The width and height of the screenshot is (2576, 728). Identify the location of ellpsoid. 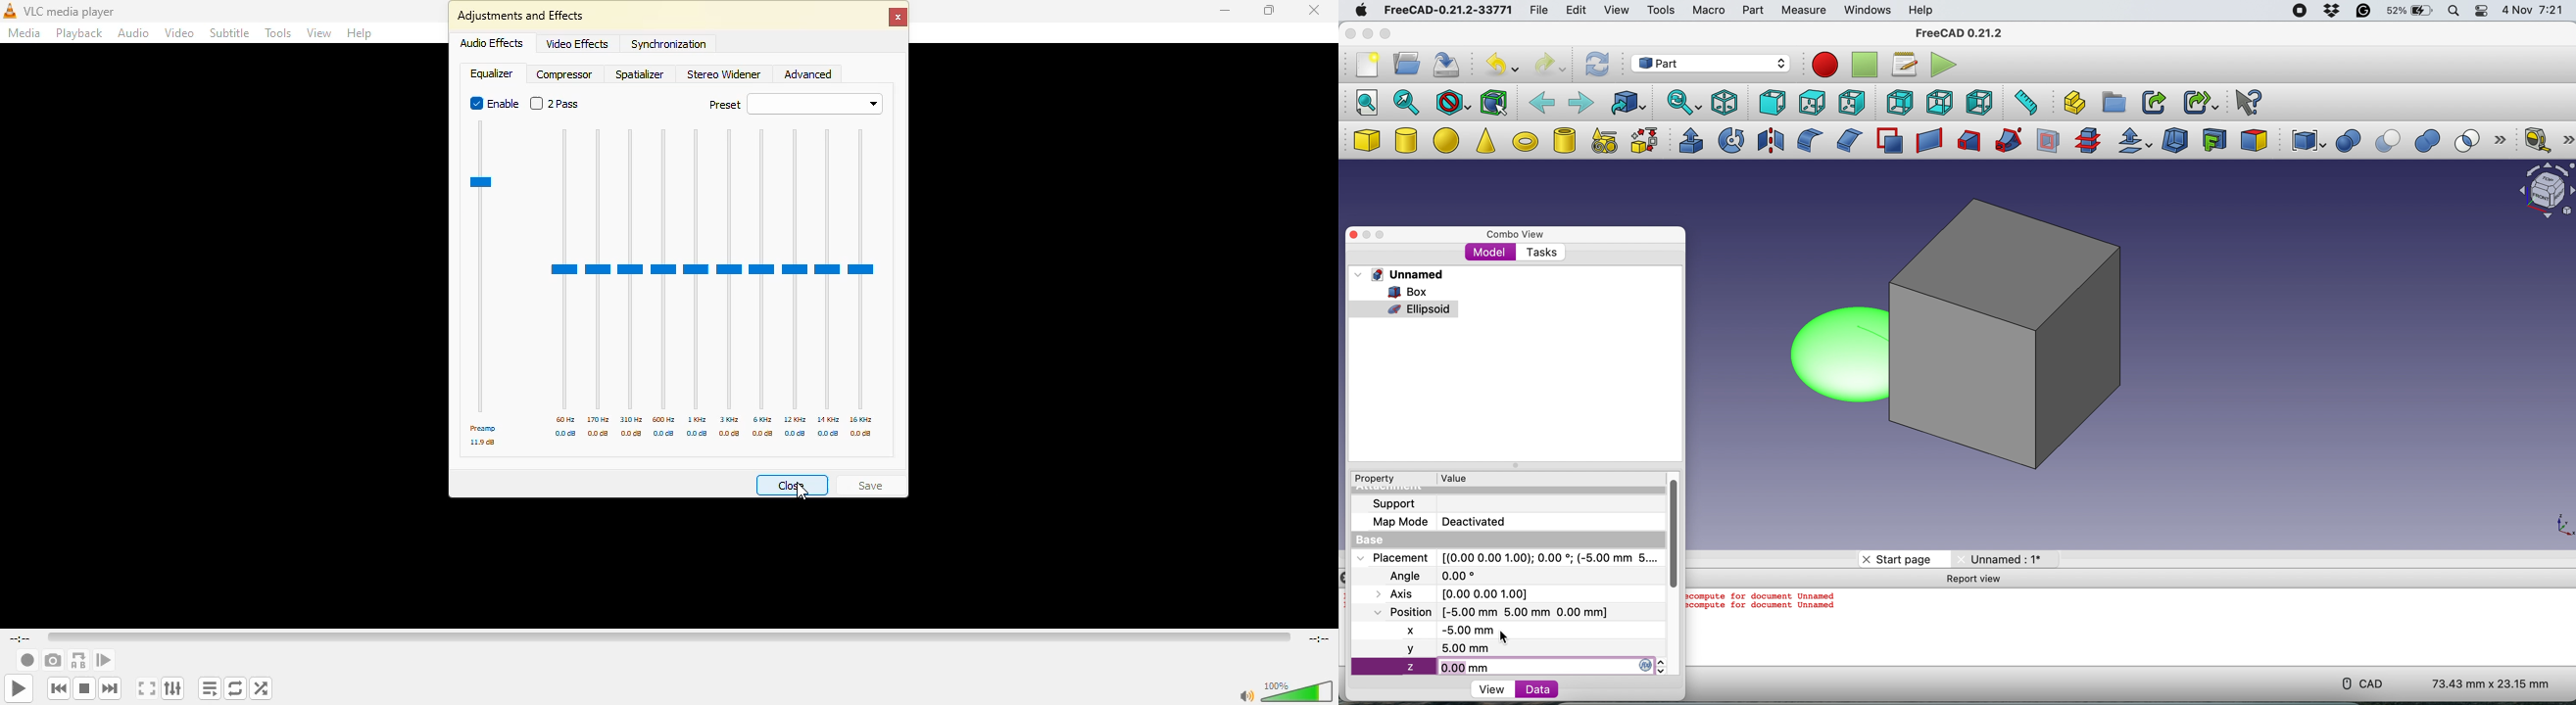
(1404, 308).